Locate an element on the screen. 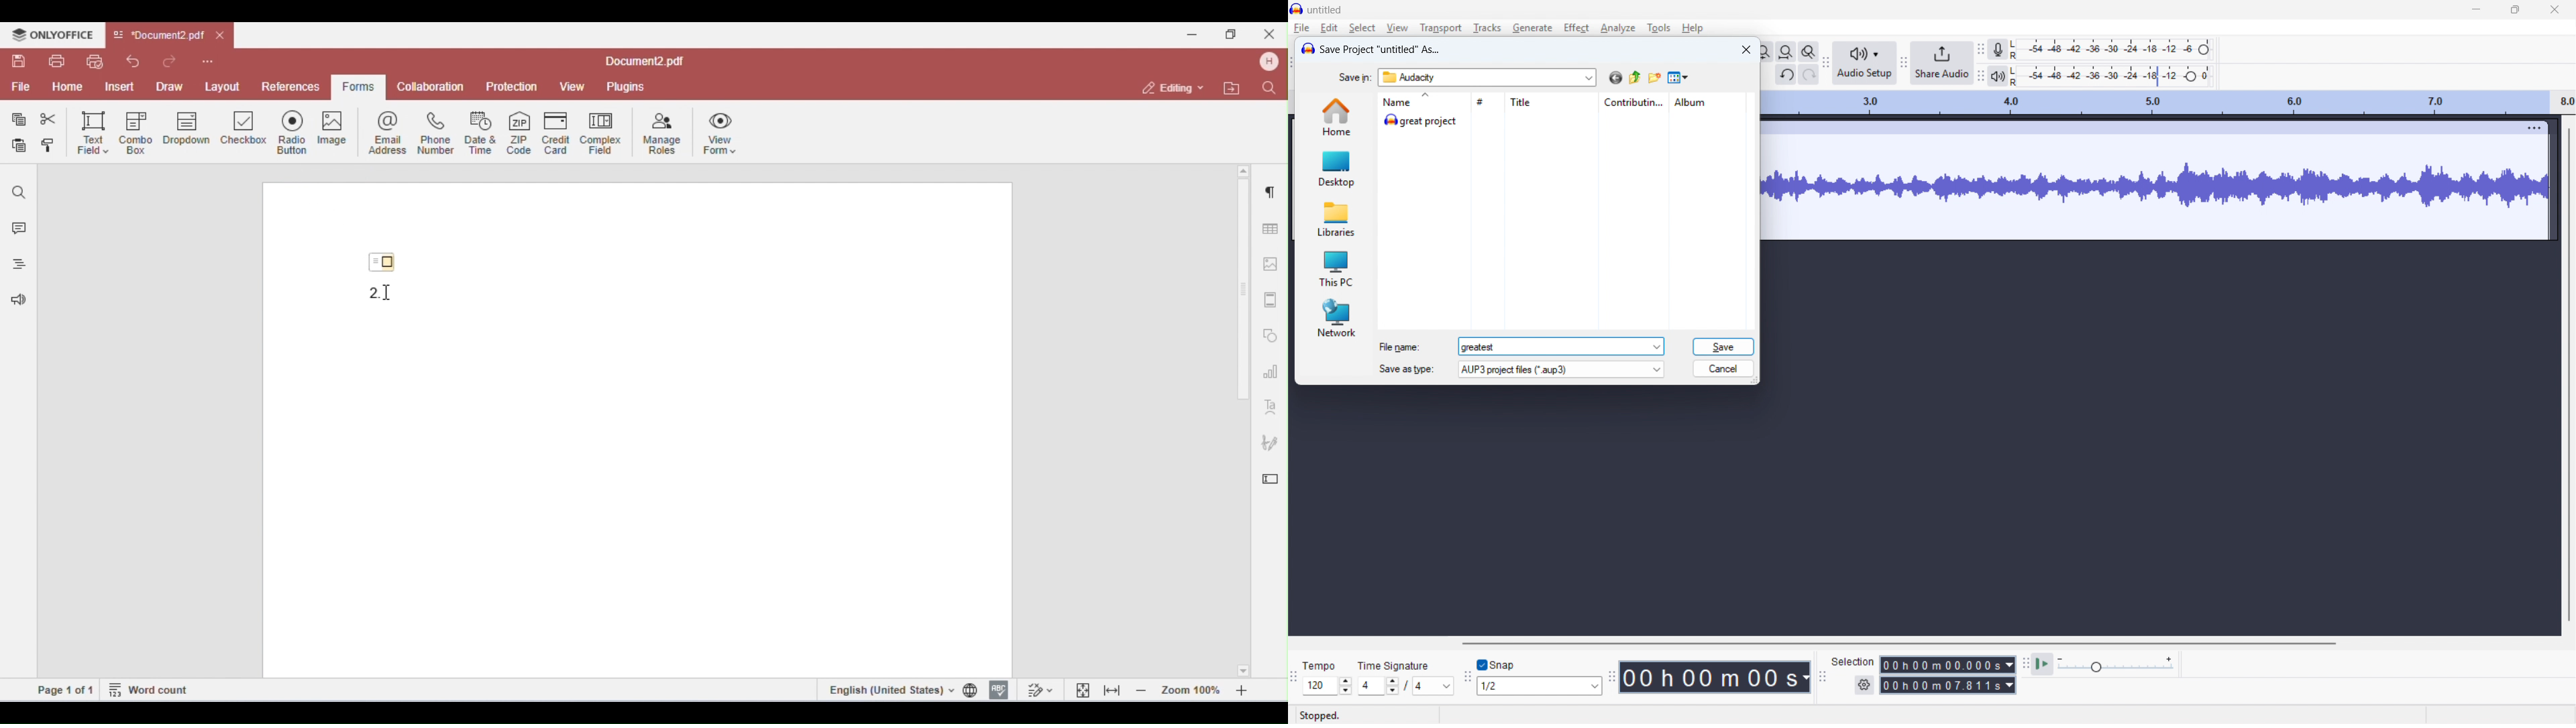 The width and height of the screenshot is (2576, 728). untitled is located at coordinates (1324, 10).